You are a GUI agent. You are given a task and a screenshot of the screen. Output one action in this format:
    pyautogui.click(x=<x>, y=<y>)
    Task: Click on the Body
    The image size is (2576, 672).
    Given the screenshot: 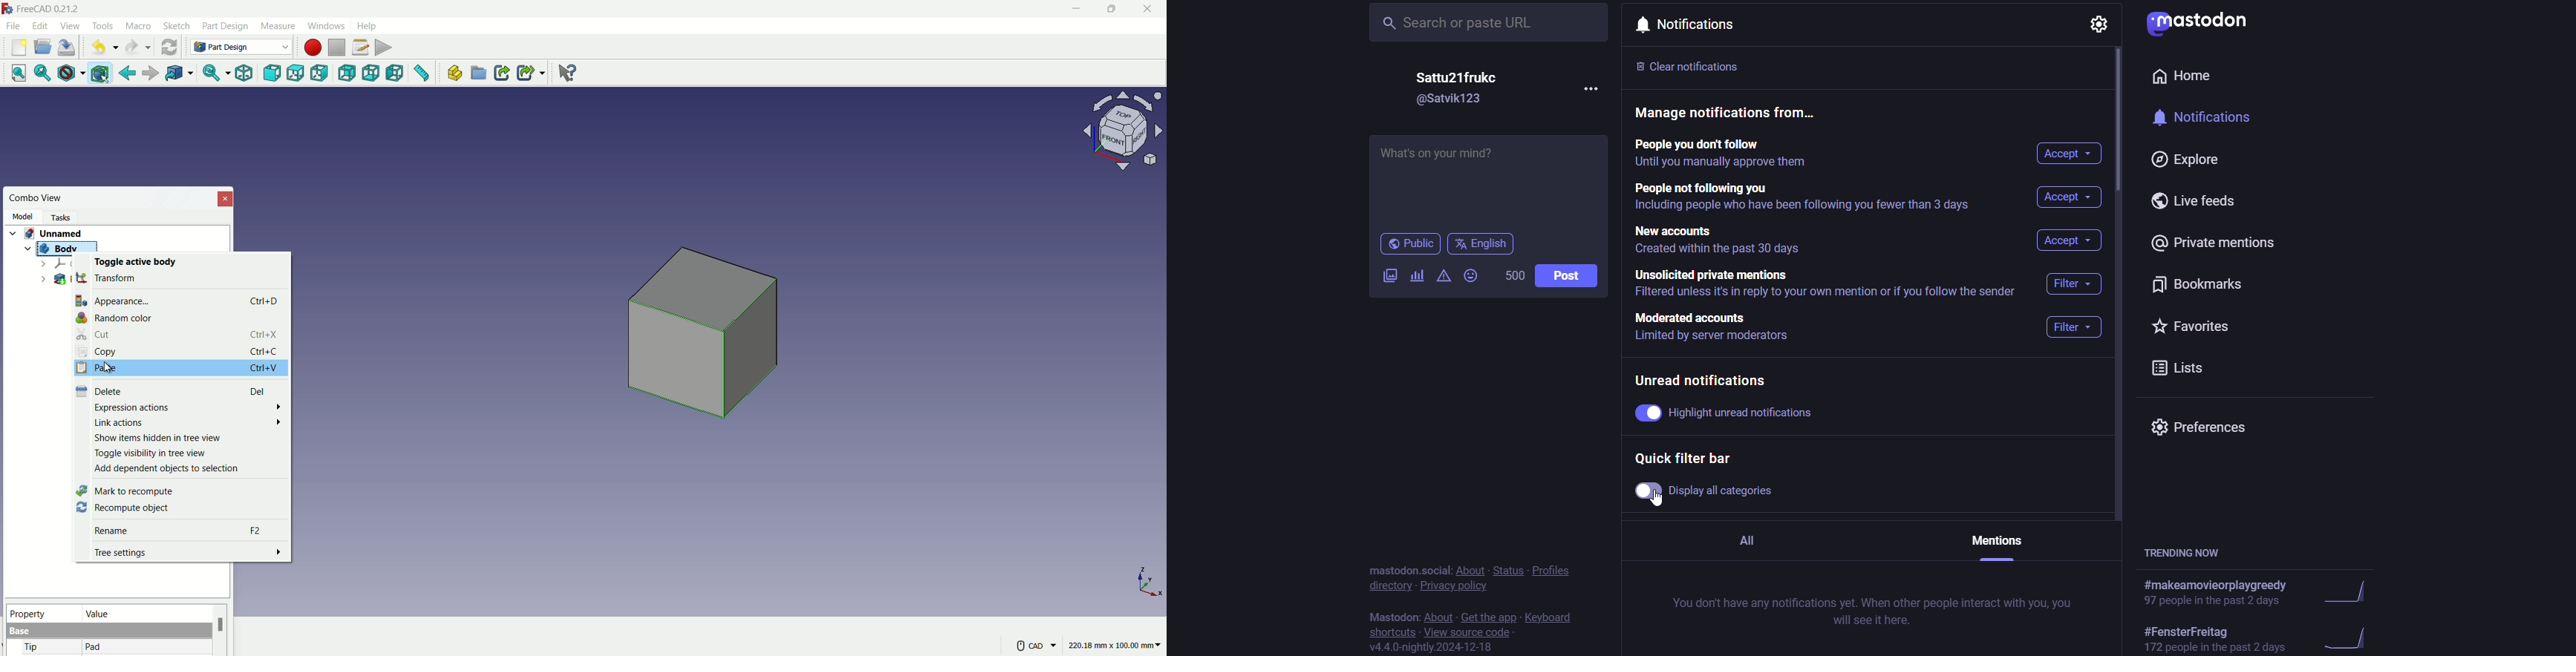 What is the action you would take?
    pyautogui.click(x=65, y=248)
    